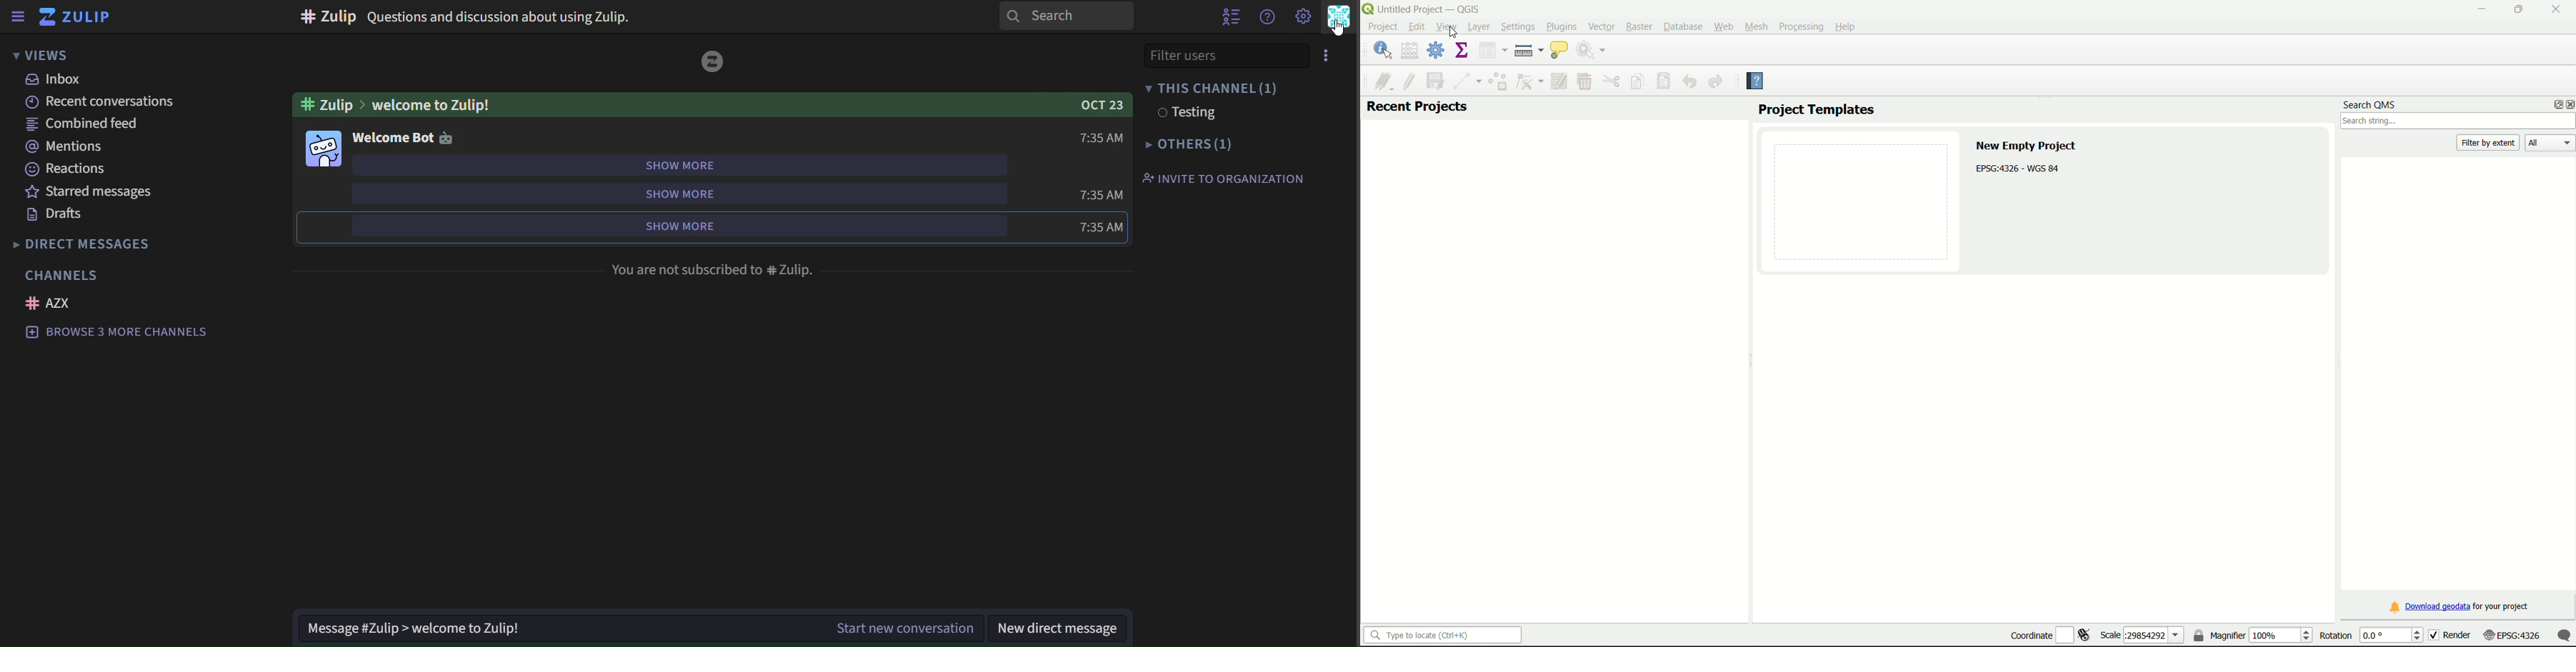 The width and height of the screenshot is (2576, 672). Describe the element at coordinates (106, 102) in the screenshot. I see `recent conversation` at that location.